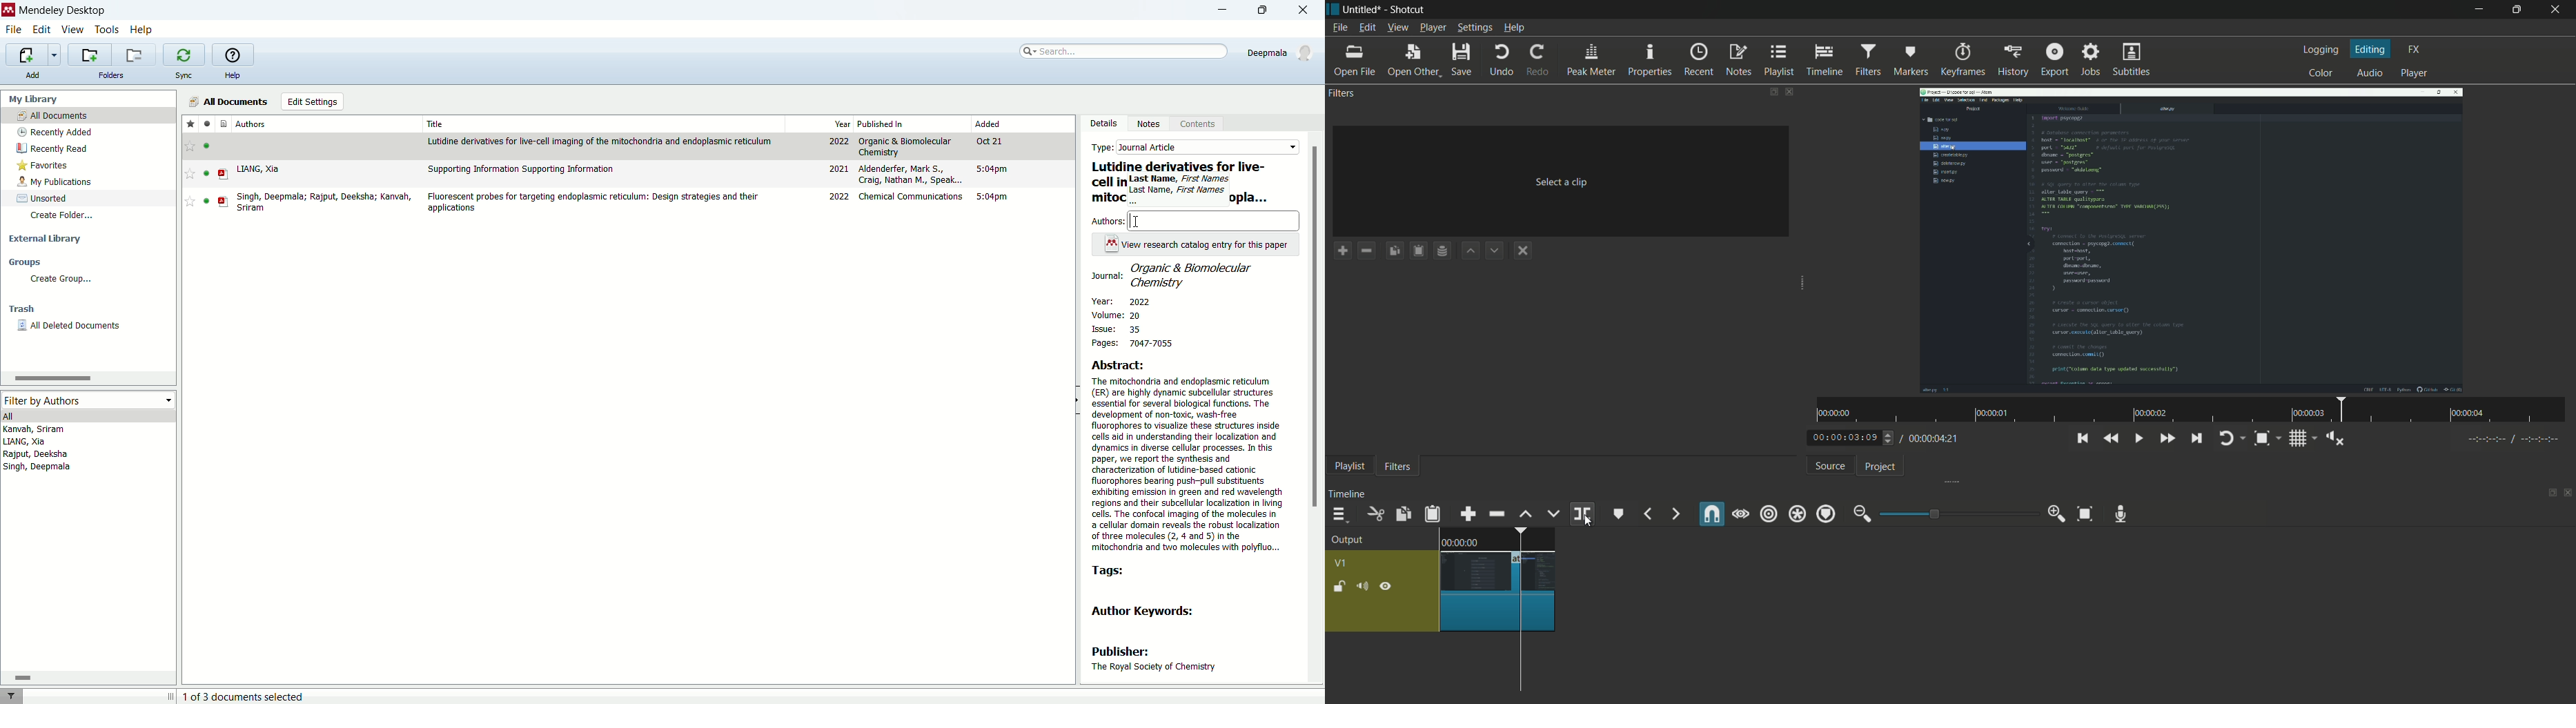 The height and width of the screenshot is (728, 2576). What do you see at coordinates (1632, 536) in the screenshot?
I see `split at playhead pop up` at bounding box center [1632, 536].